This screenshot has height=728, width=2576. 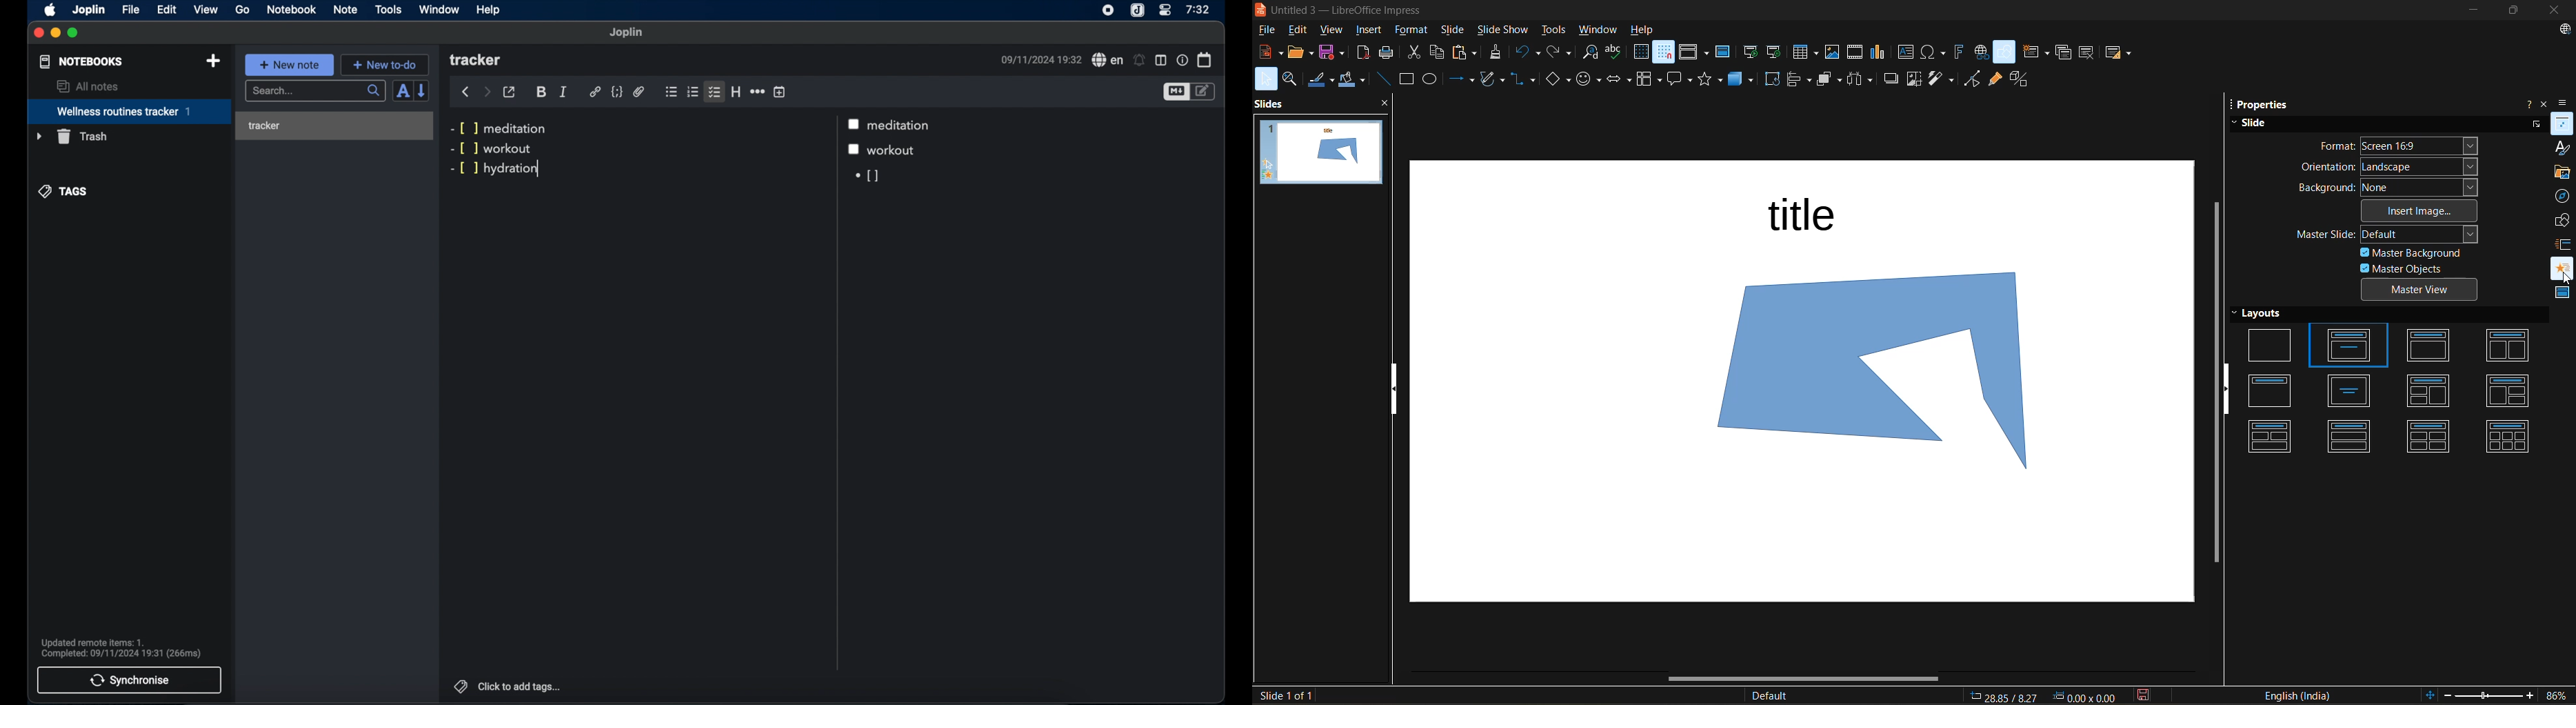 What do you see at coordinates (1322, 80) in the screenshot?
I see `line color` at bounding box center [1322, 80].